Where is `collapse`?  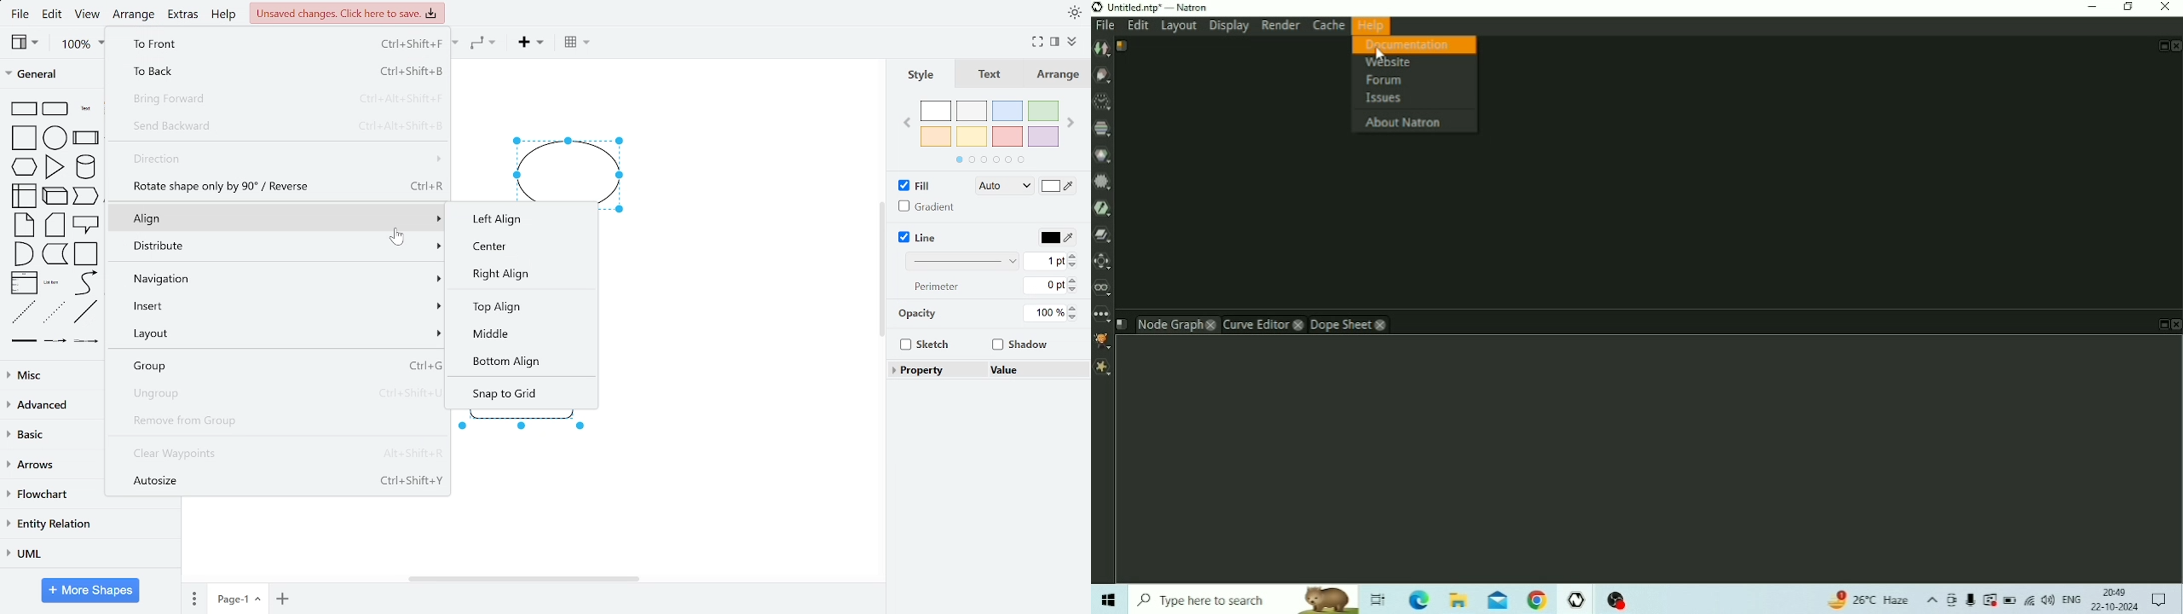 collapse is located at coordinates (1073, 42).